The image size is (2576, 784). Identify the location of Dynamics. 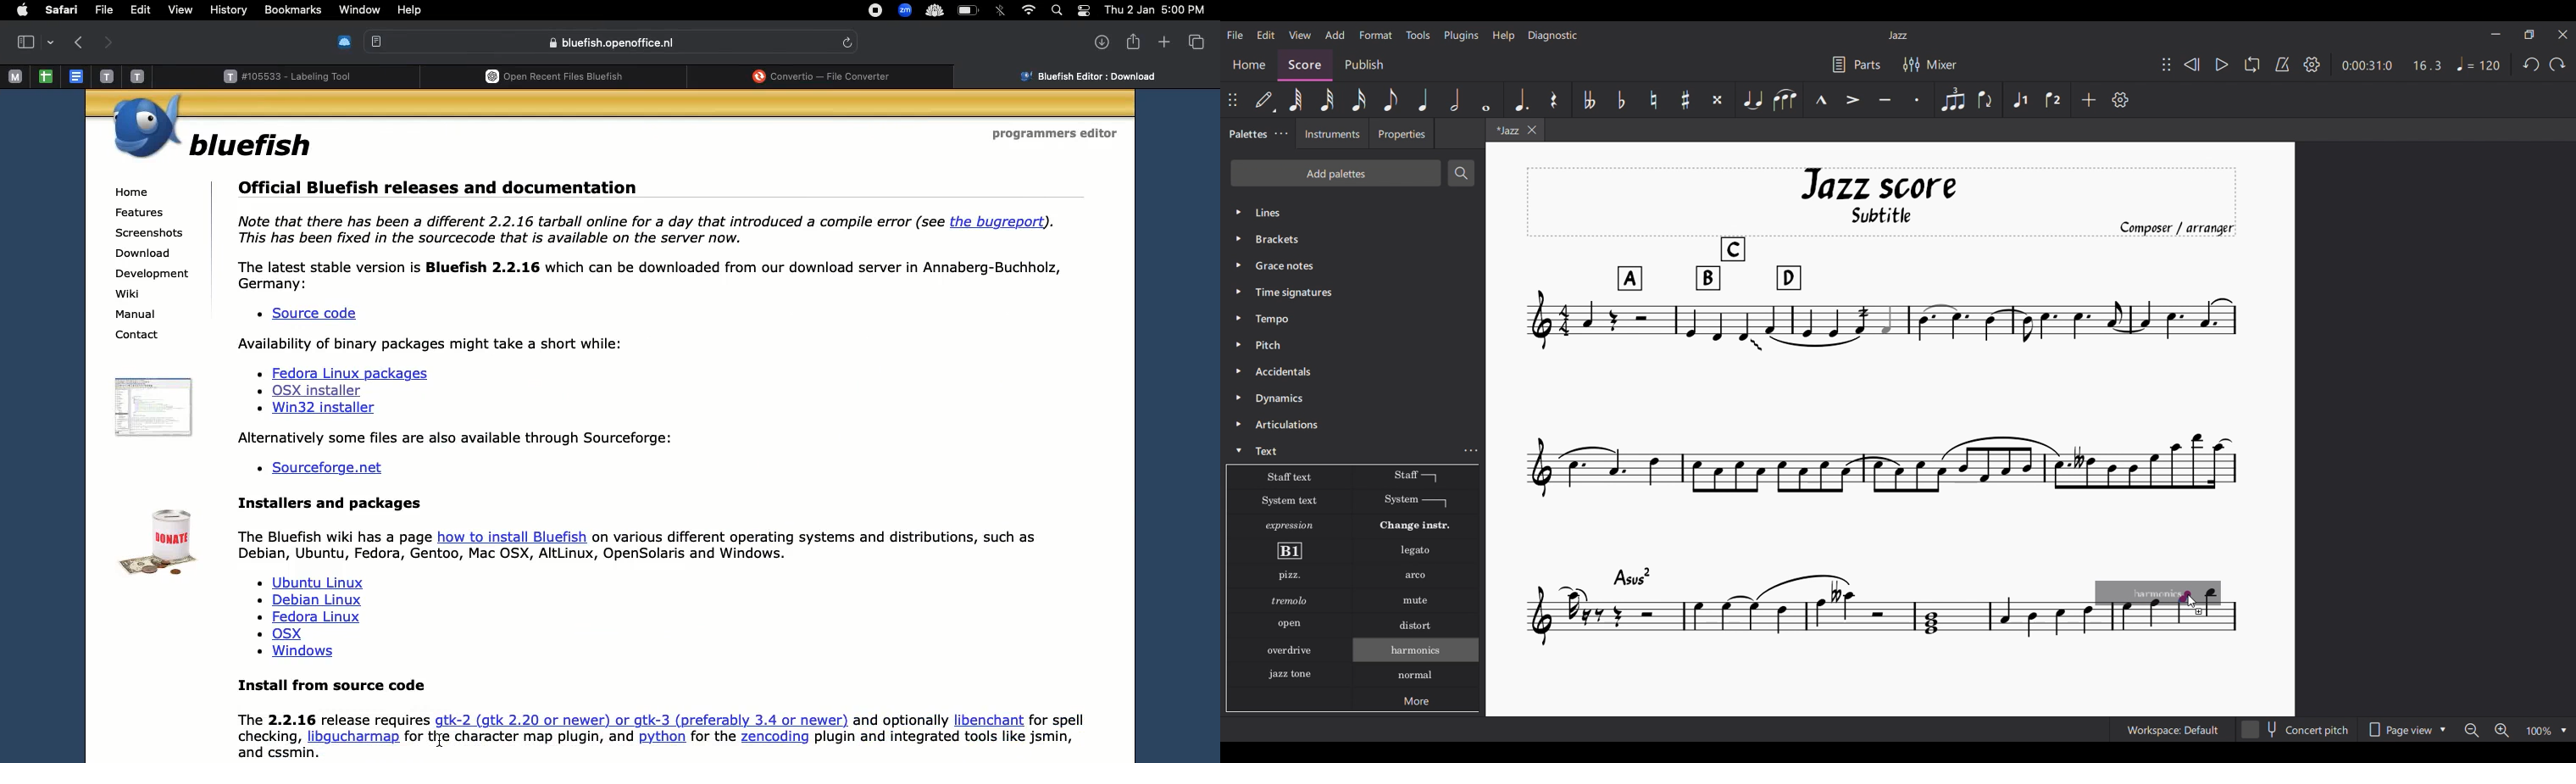
(1280, 400).